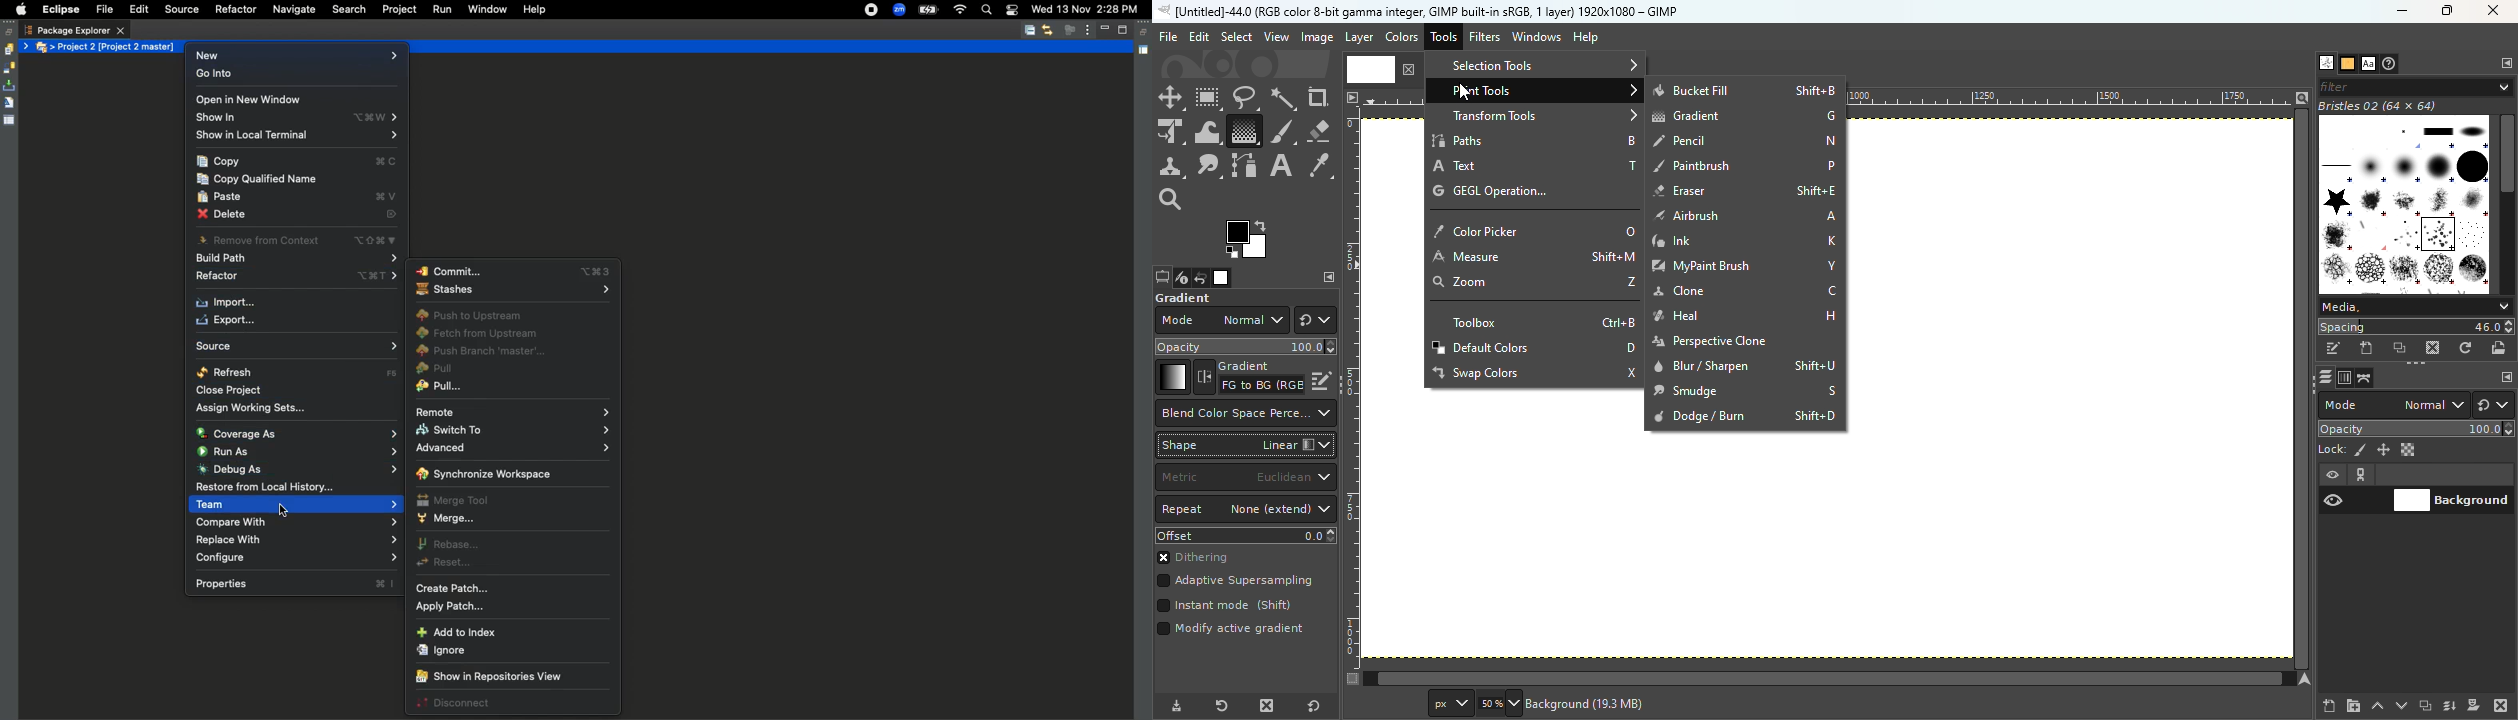 This screenshot has height=728, width=2520. What do you see at coordinates (1168, 37) in the screenshot?
I see `File` at bounding box center [1168, 37].